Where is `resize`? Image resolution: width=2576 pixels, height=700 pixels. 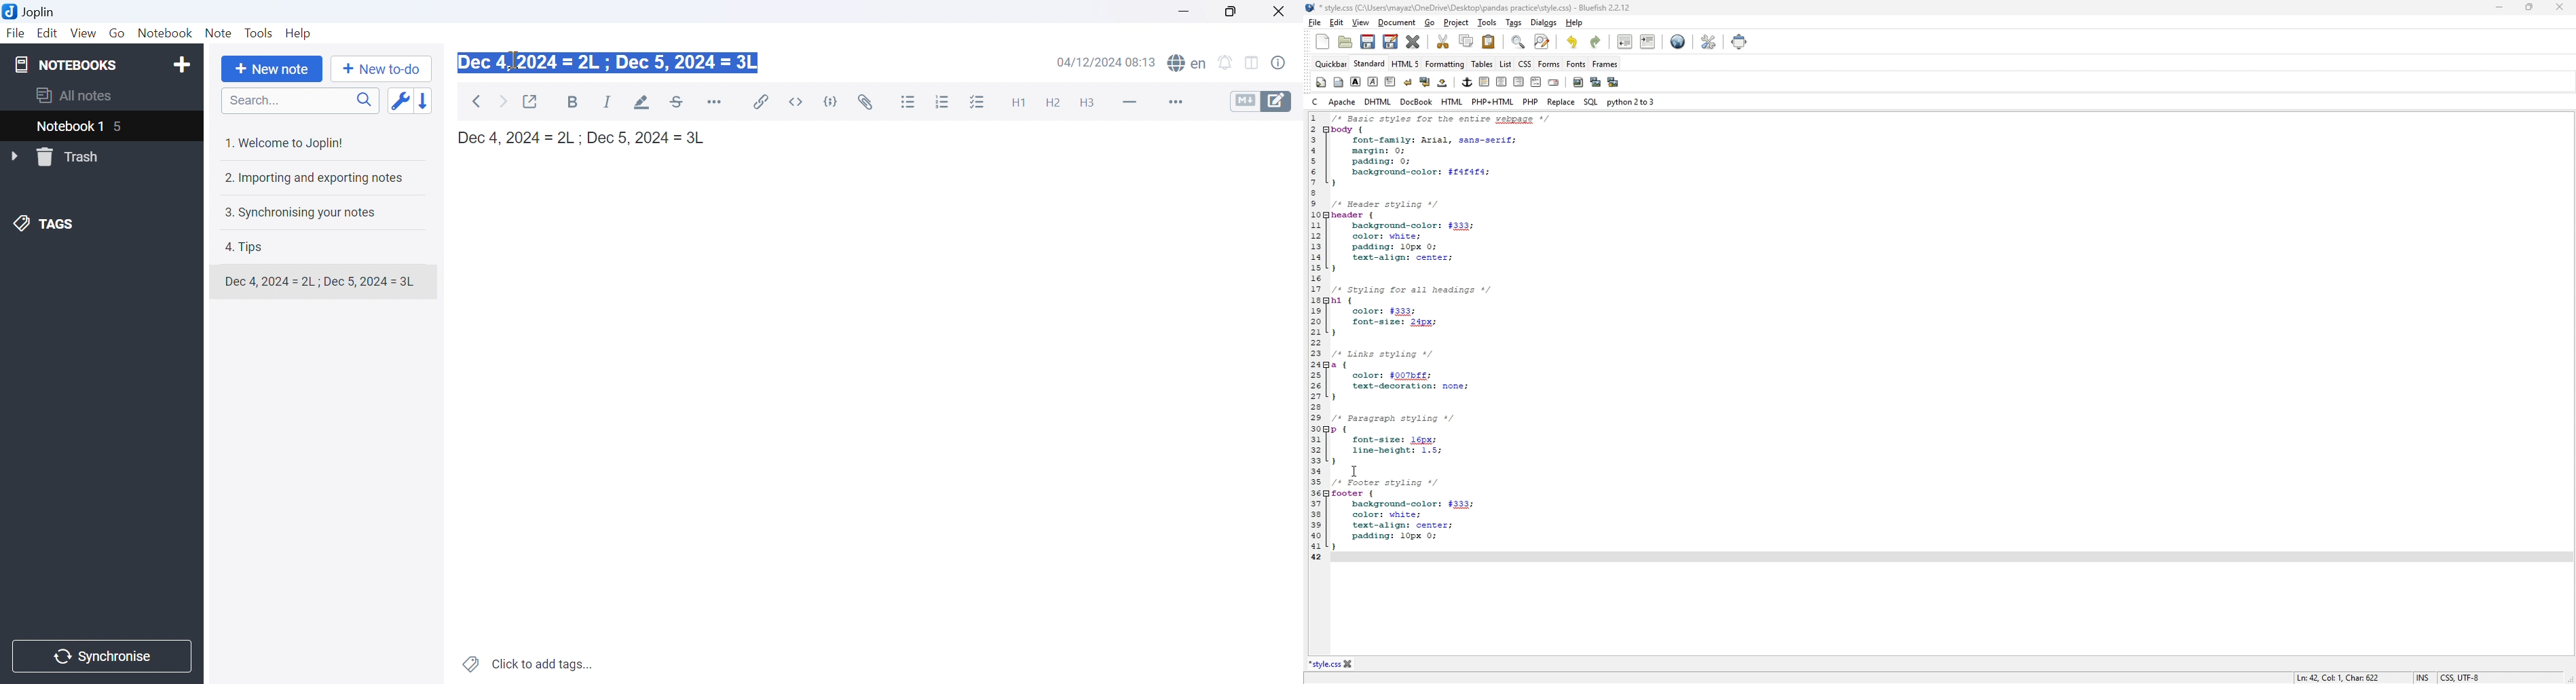 resize is located at coordinates (2529, 7).